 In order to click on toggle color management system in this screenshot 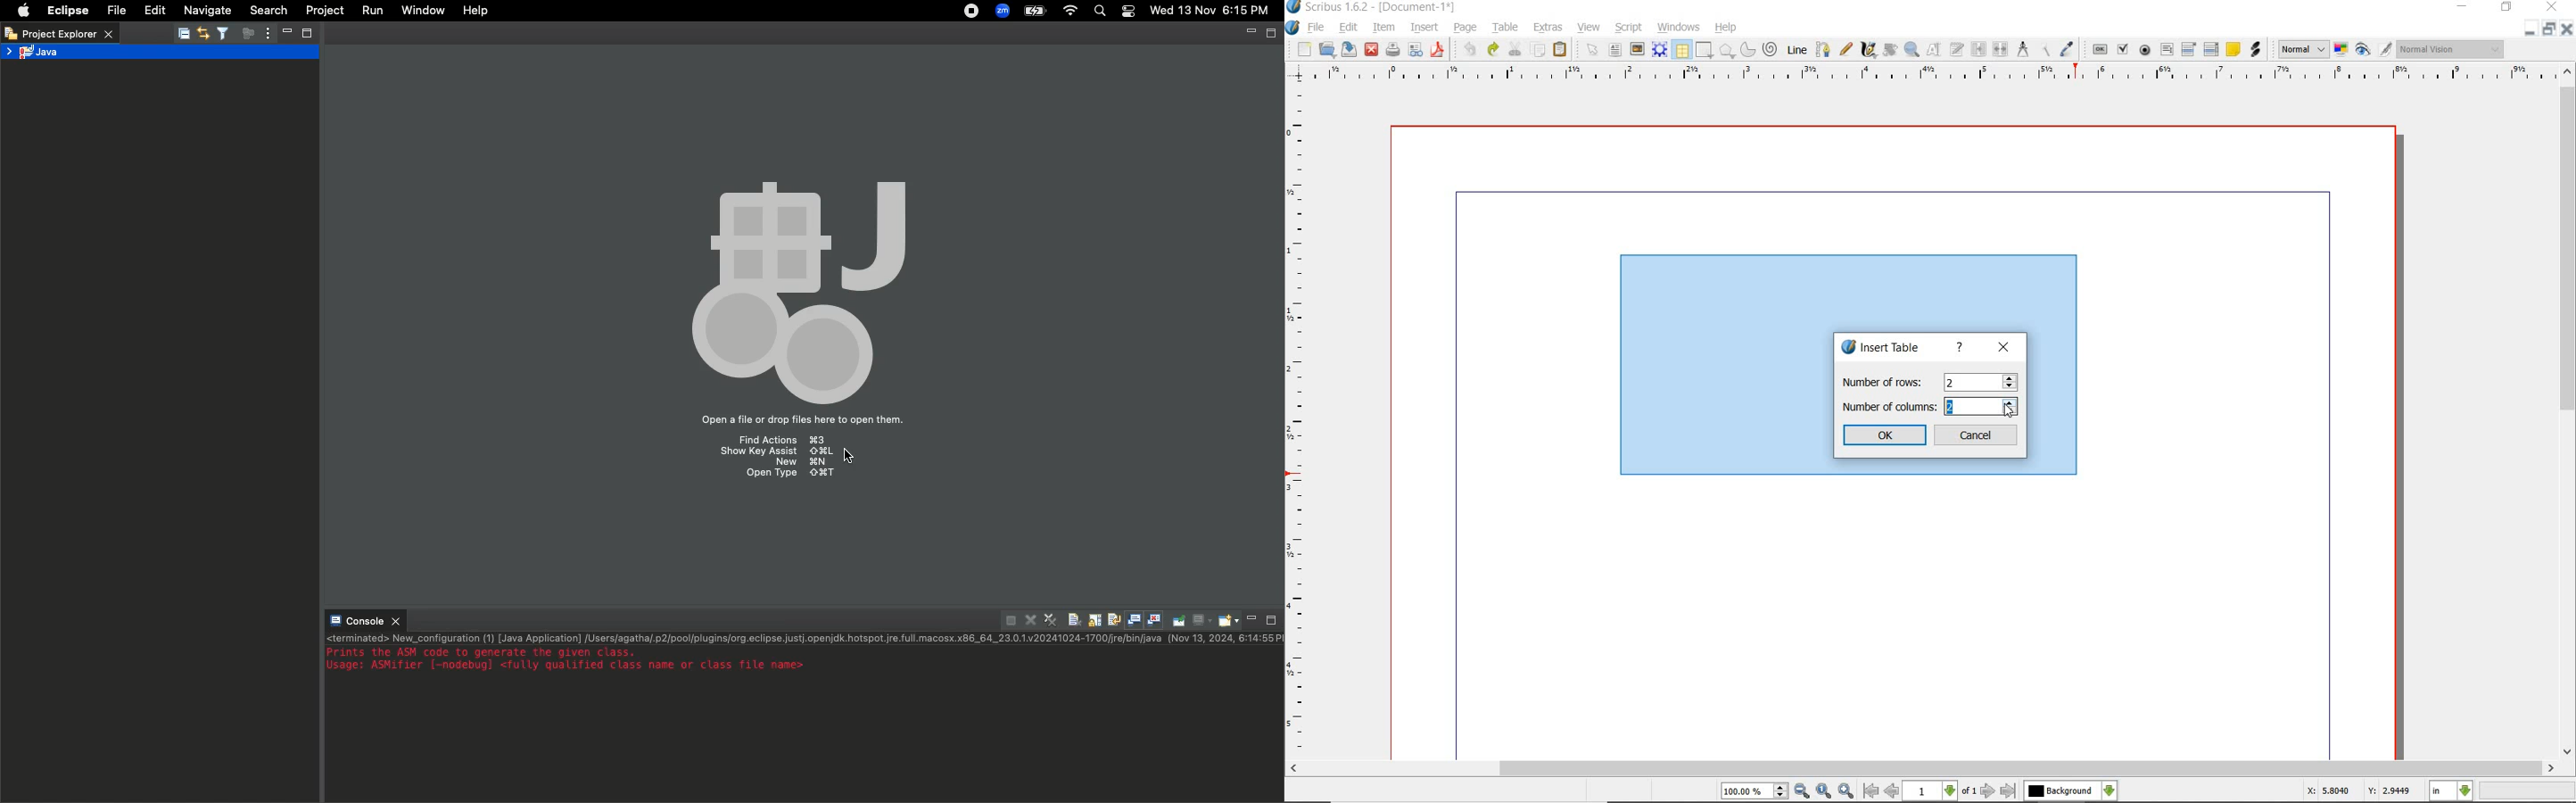, I will do `click(2342, 51)`.